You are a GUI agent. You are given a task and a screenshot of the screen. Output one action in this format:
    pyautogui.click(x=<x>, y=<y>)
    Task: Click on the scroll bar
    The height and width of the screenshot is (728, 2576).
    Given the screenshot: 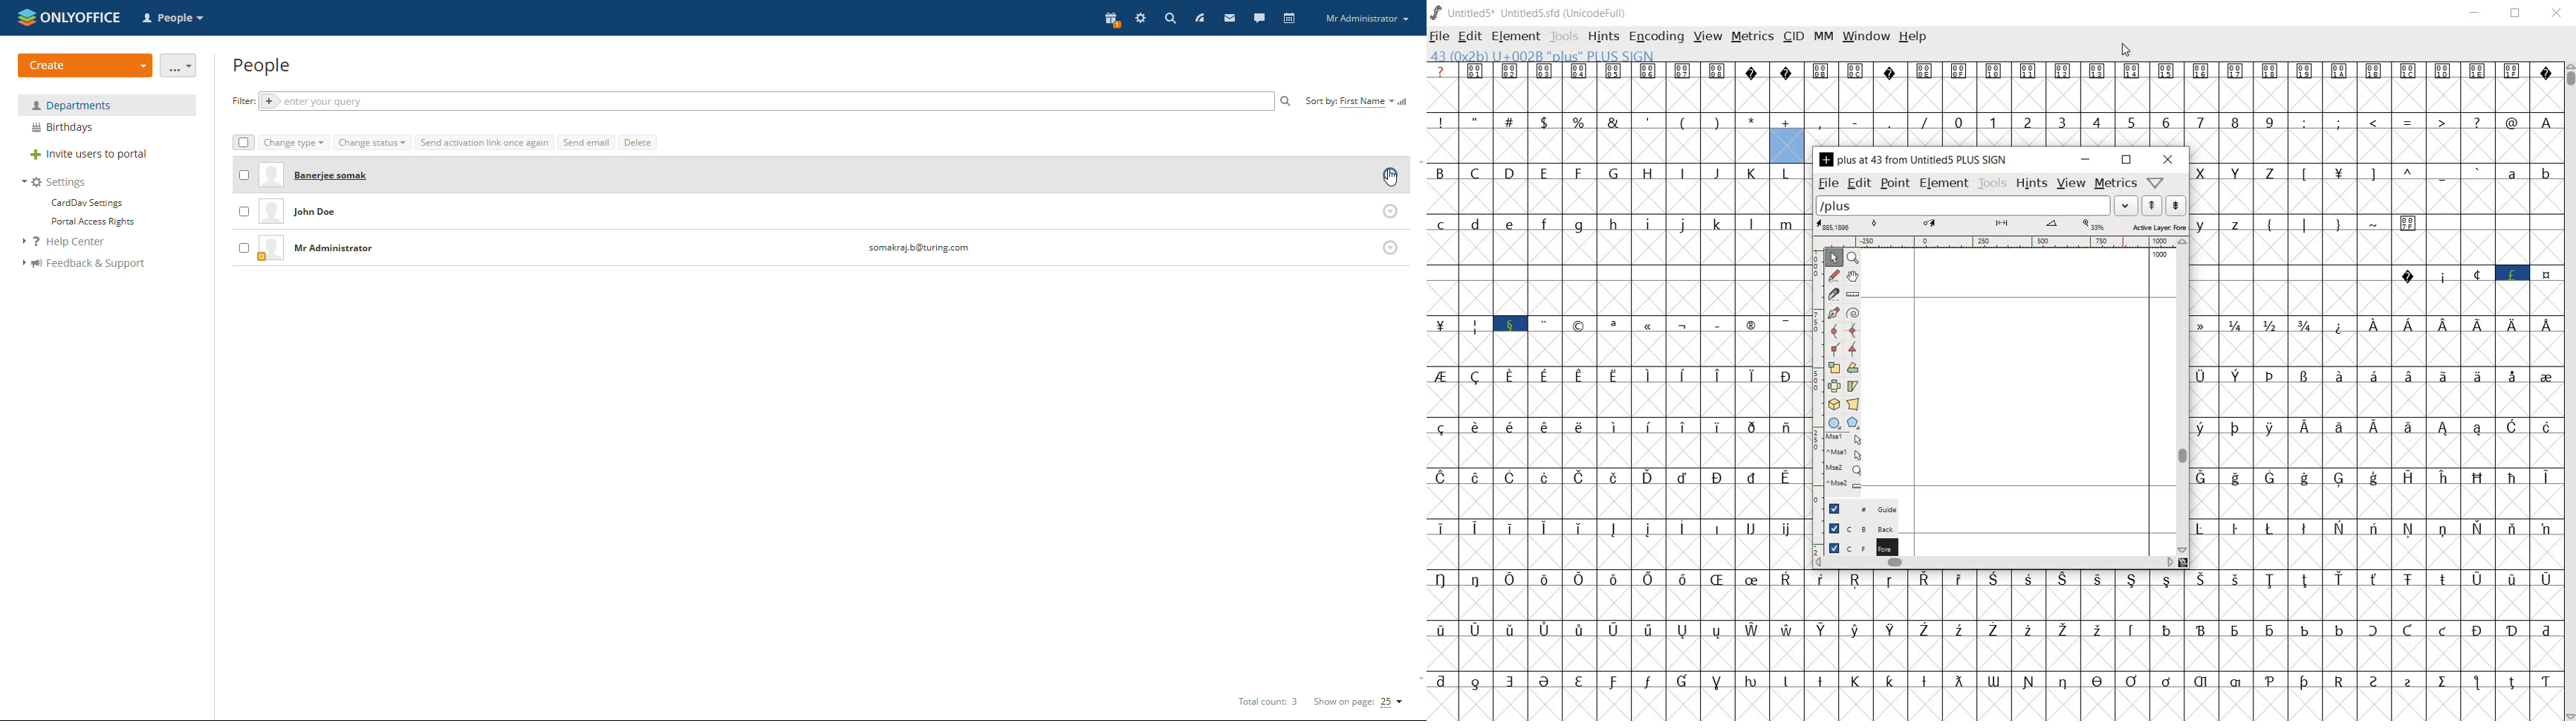 What is the action you would take?
    pyautogui.click(x=1816, y=279)
    